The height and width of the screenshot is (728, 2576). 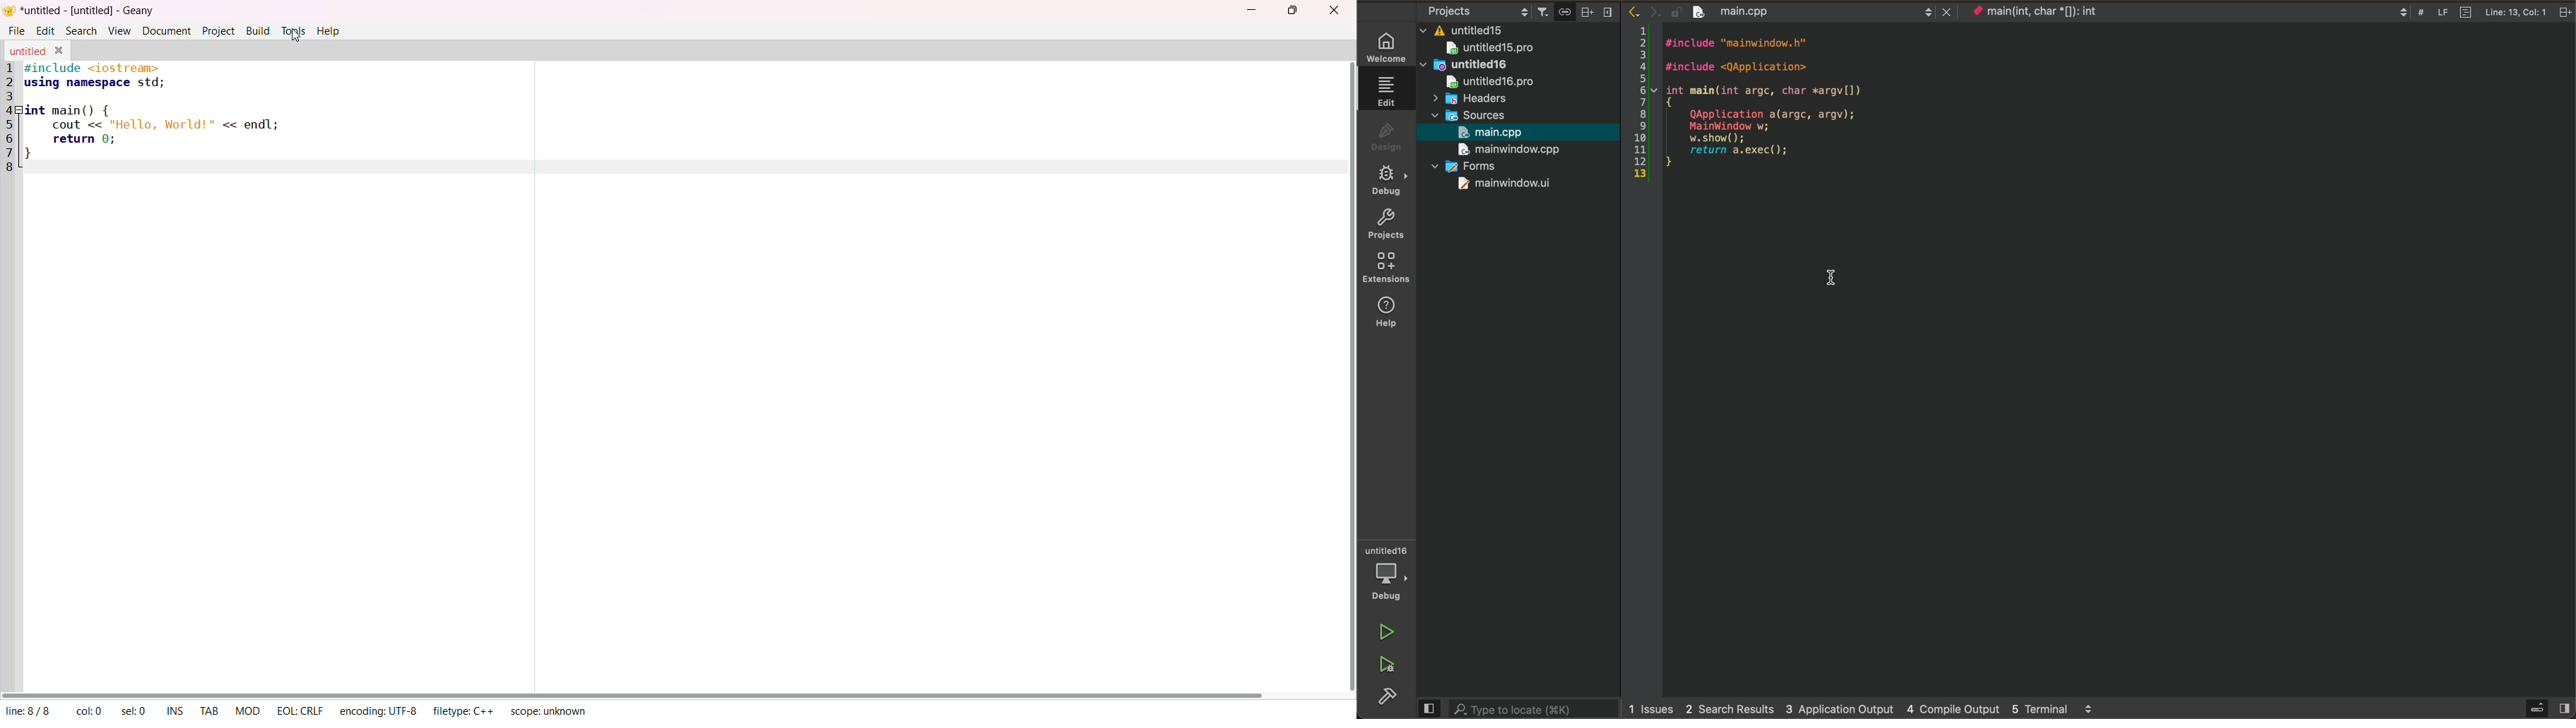 I want to click on mainwindow, so click(x=1503, y=184).